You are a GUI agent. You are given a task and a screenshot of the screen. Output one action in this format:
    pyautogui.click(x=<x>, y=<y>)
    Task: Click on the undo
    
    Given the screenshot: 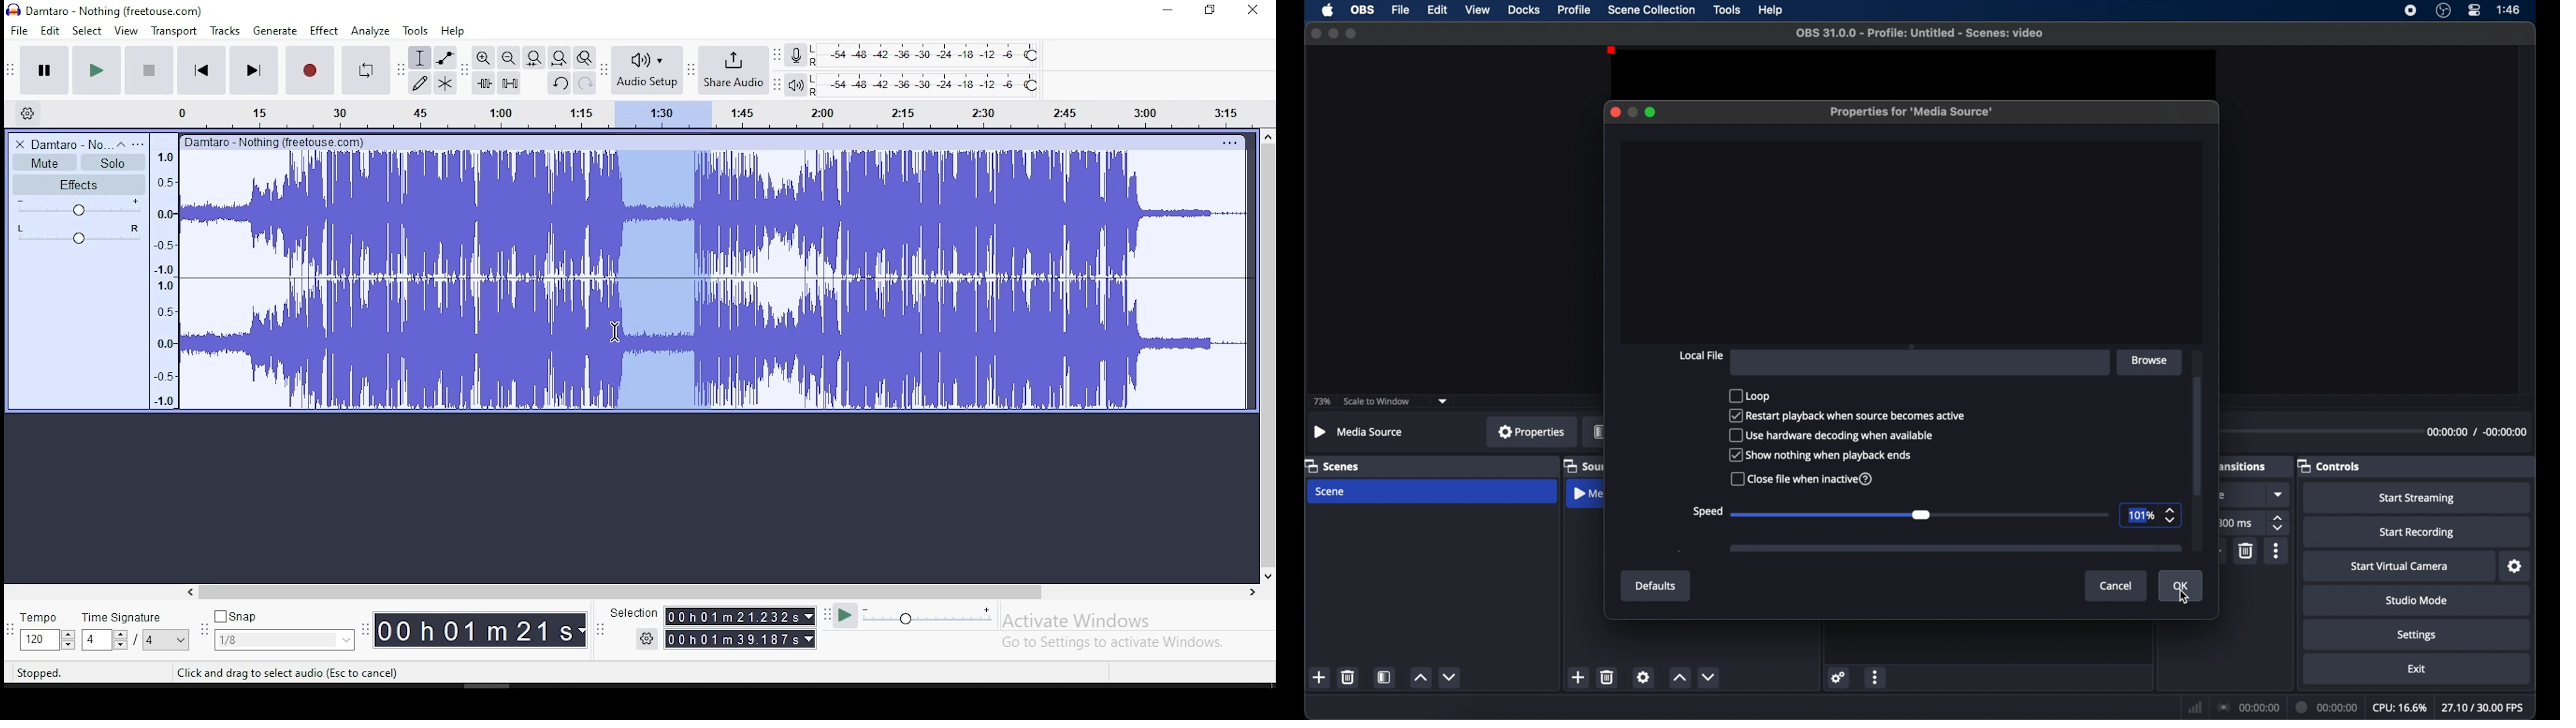 What is the action you would take?
    pyautogui.click(x=559, y=83)
    